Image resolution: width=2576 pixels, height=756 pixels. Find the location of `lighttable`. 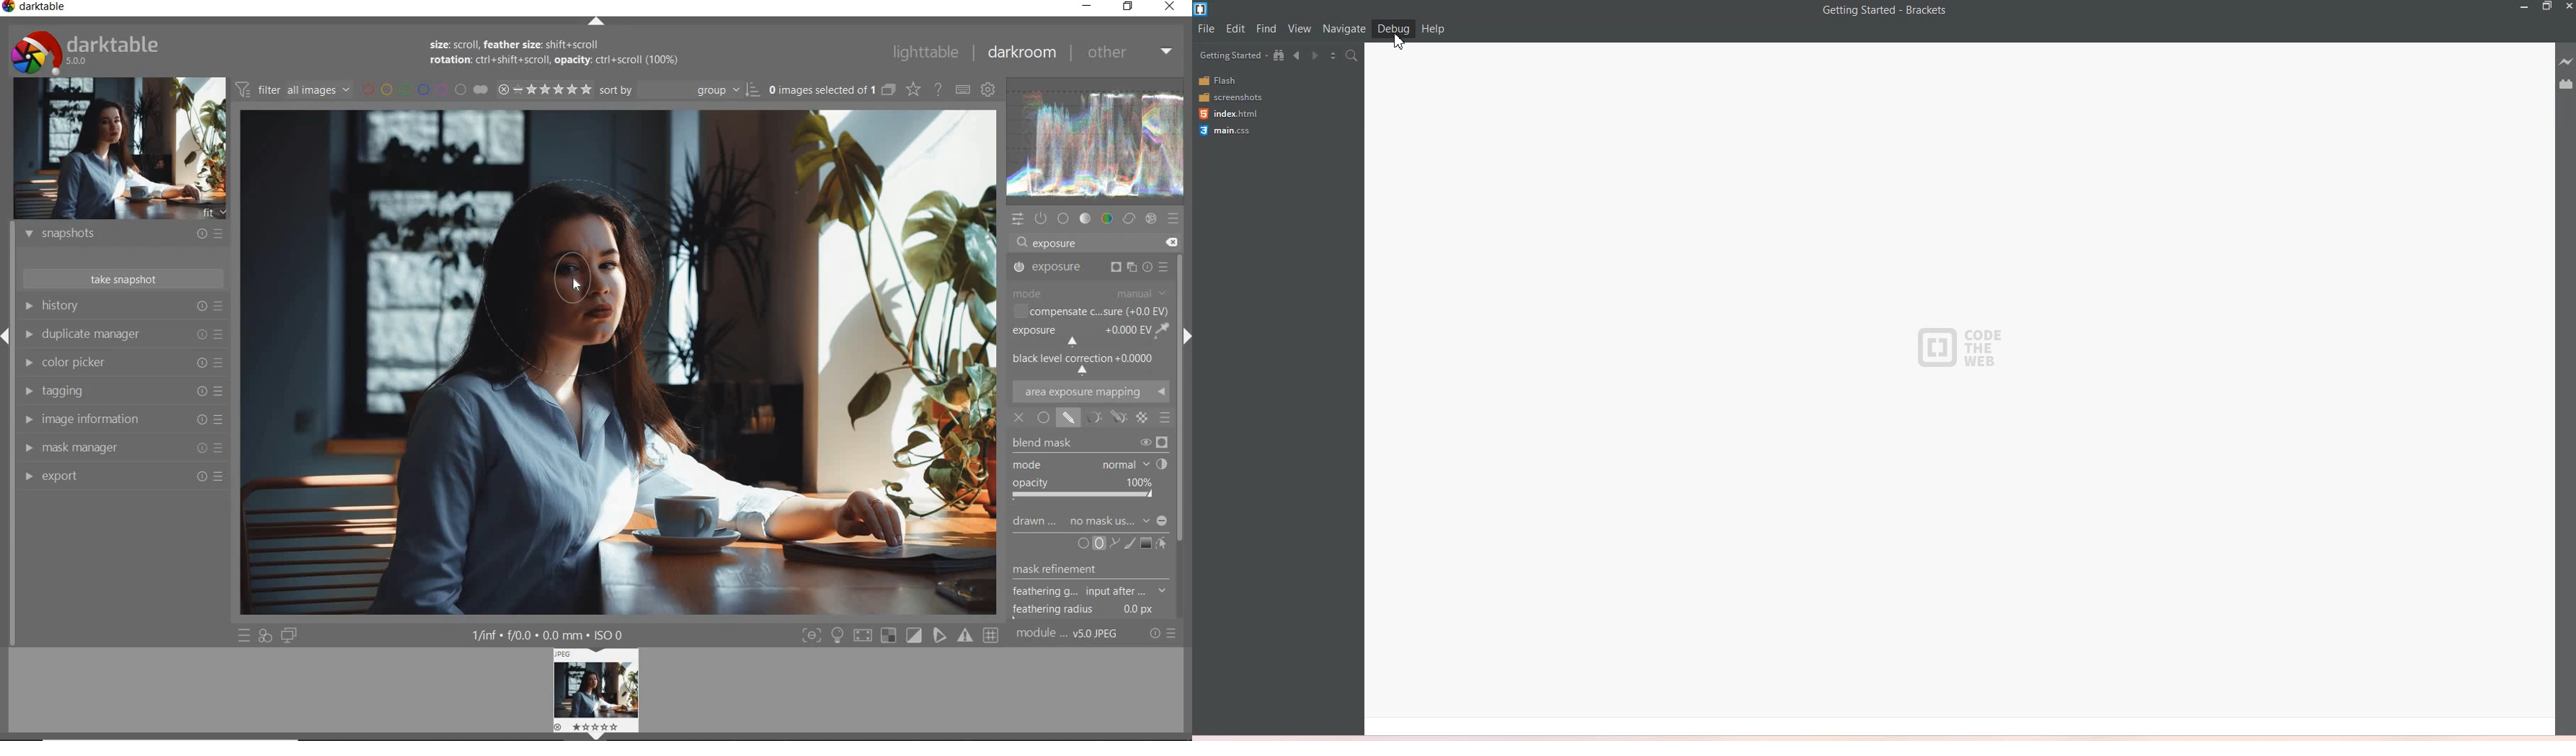

lighttable is located at coordinates (926, 51).